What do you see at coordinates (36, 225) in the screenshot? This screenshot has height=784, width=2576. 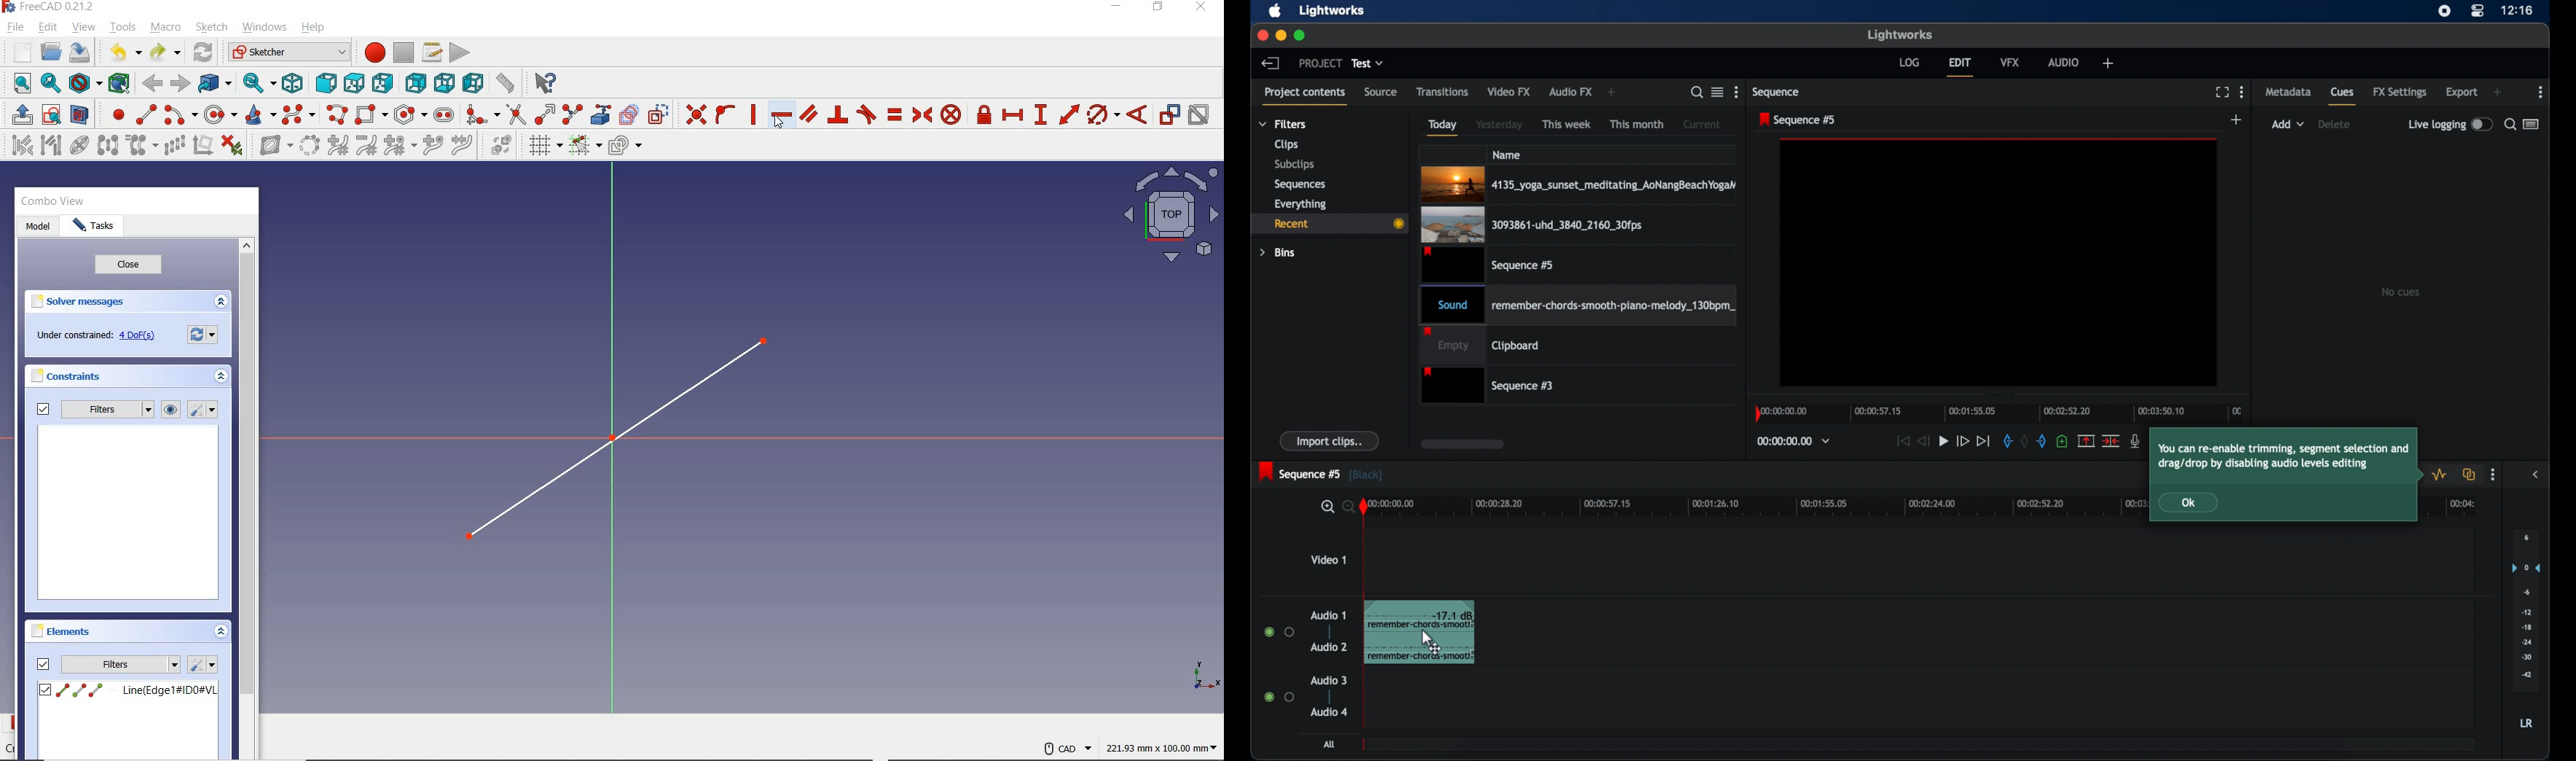 I see `MODEL` at bounding box center [36, 225].